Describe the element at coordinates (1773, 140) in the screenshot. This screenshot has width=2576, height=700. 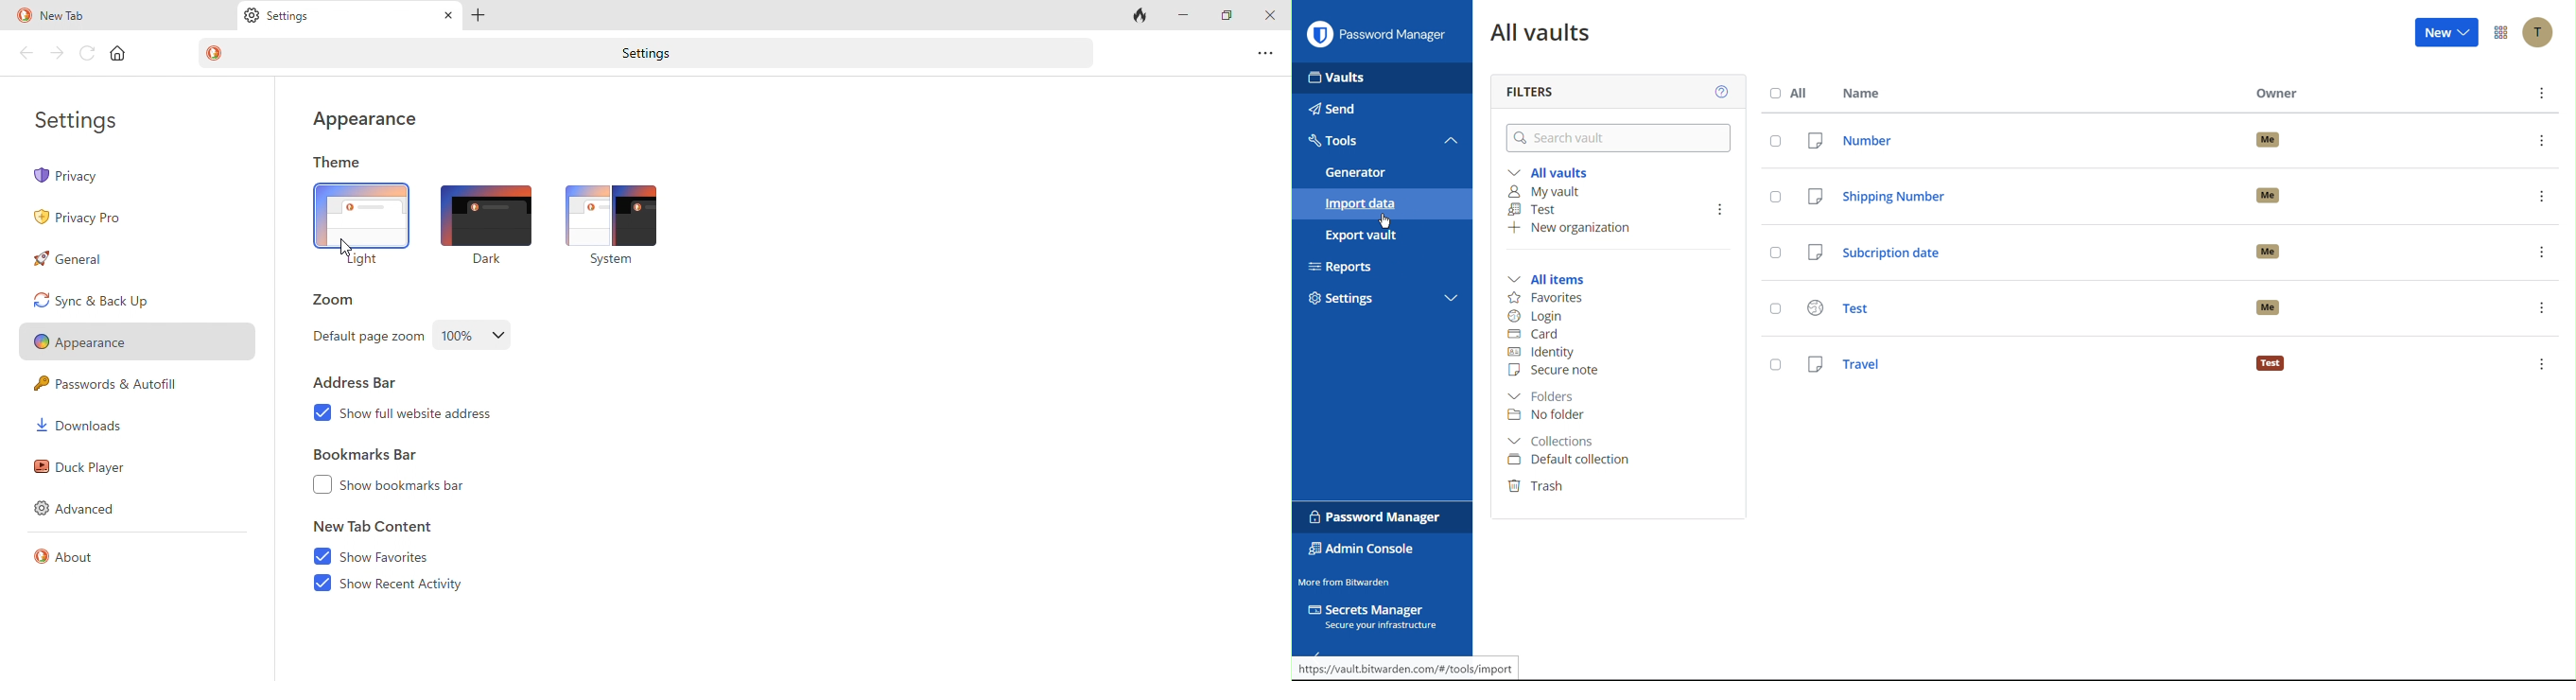
I see `select entry` at that location.